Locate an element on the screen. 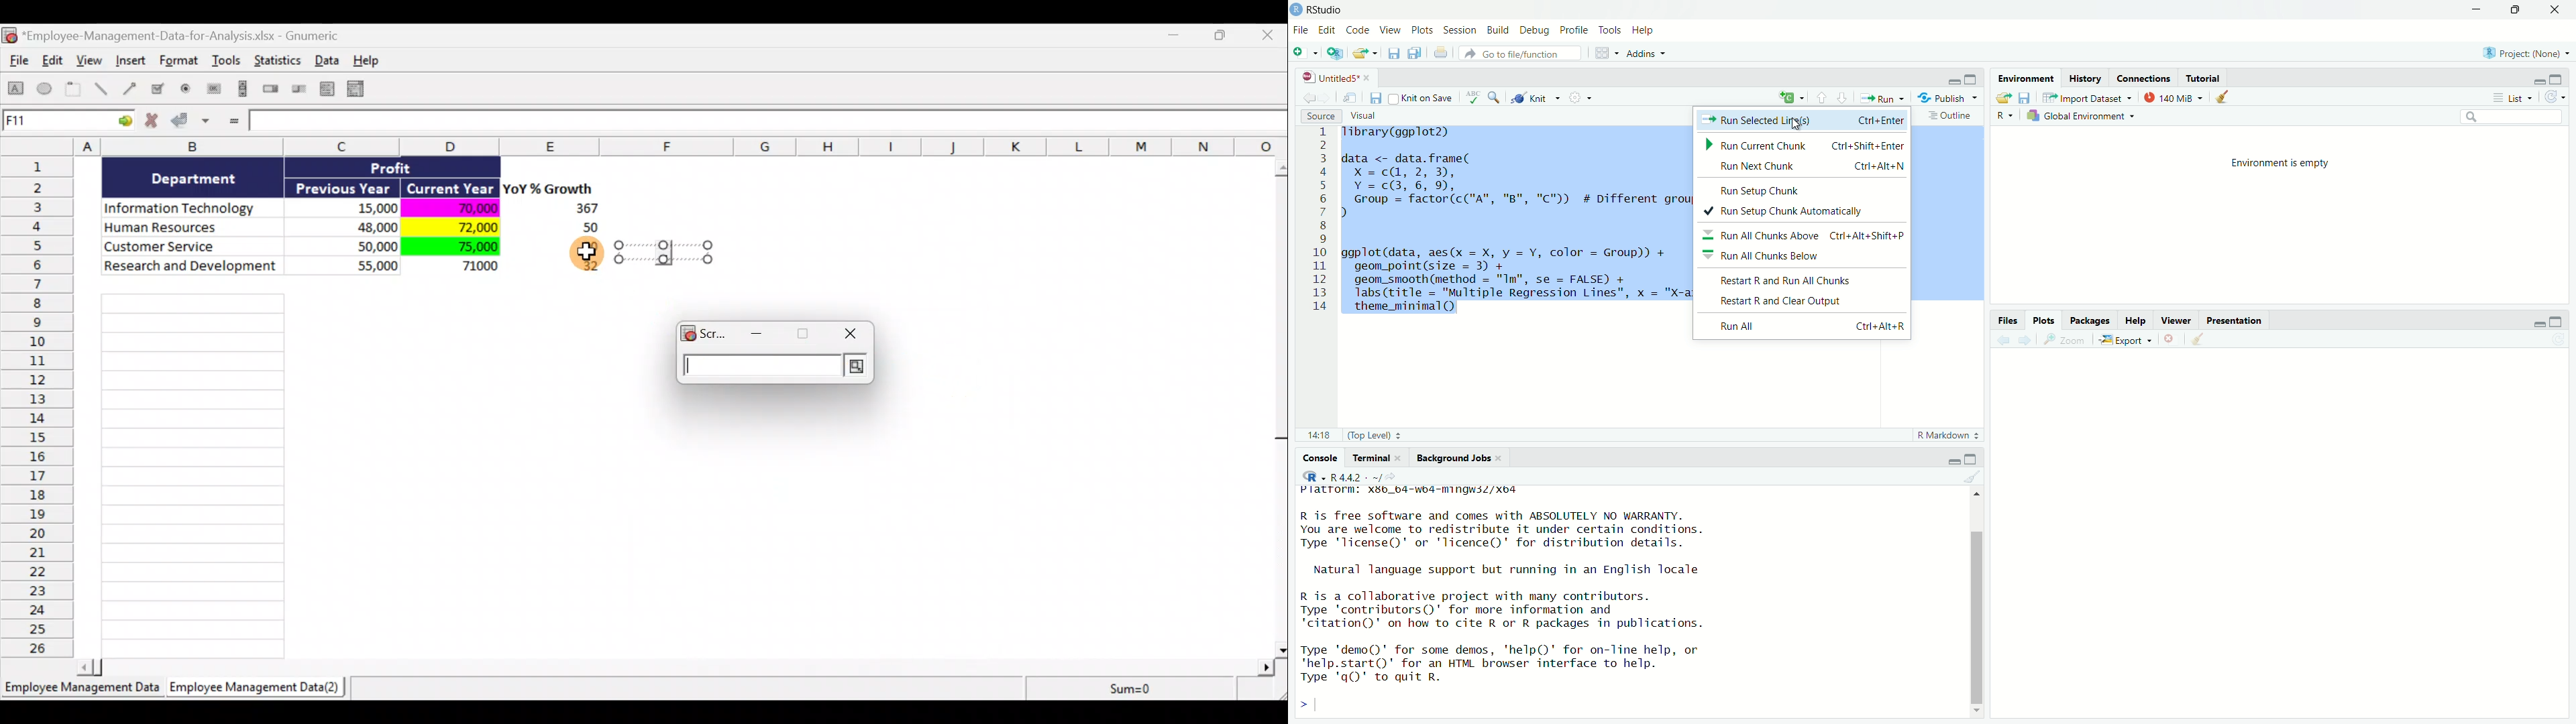  clear is located at coordinates (2224, 99).